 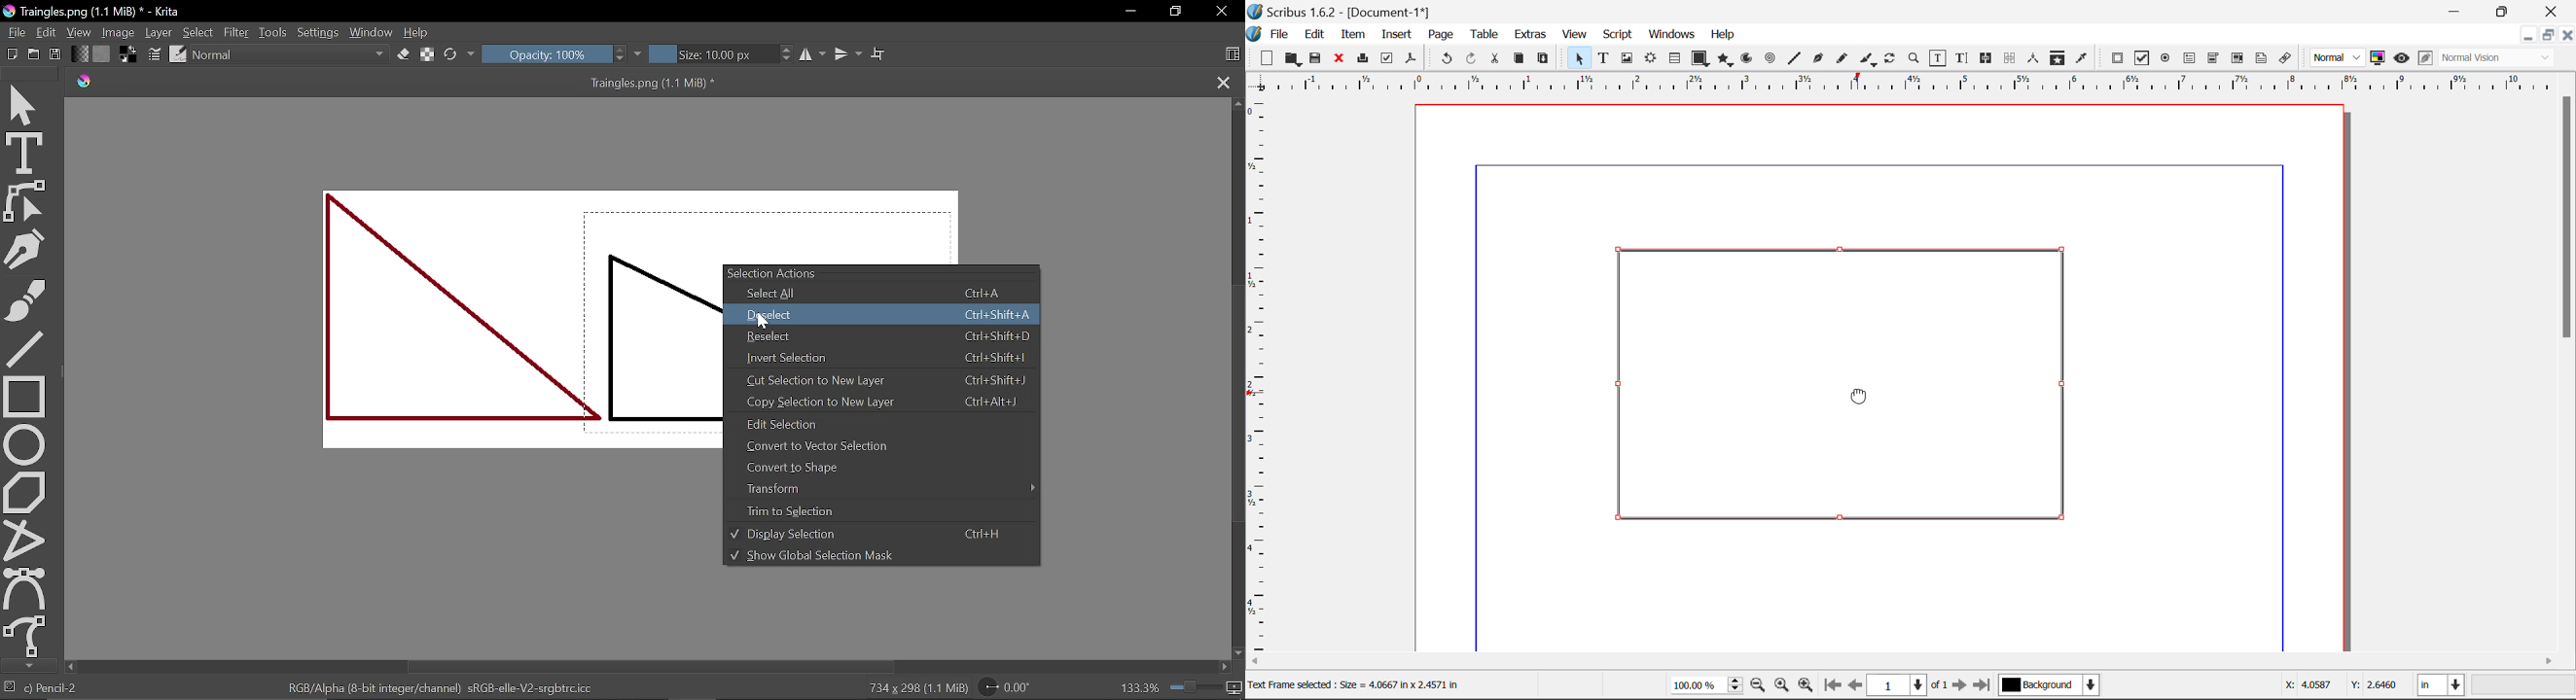 I want to click on Edit brush preset, so click(x=177, y=53).